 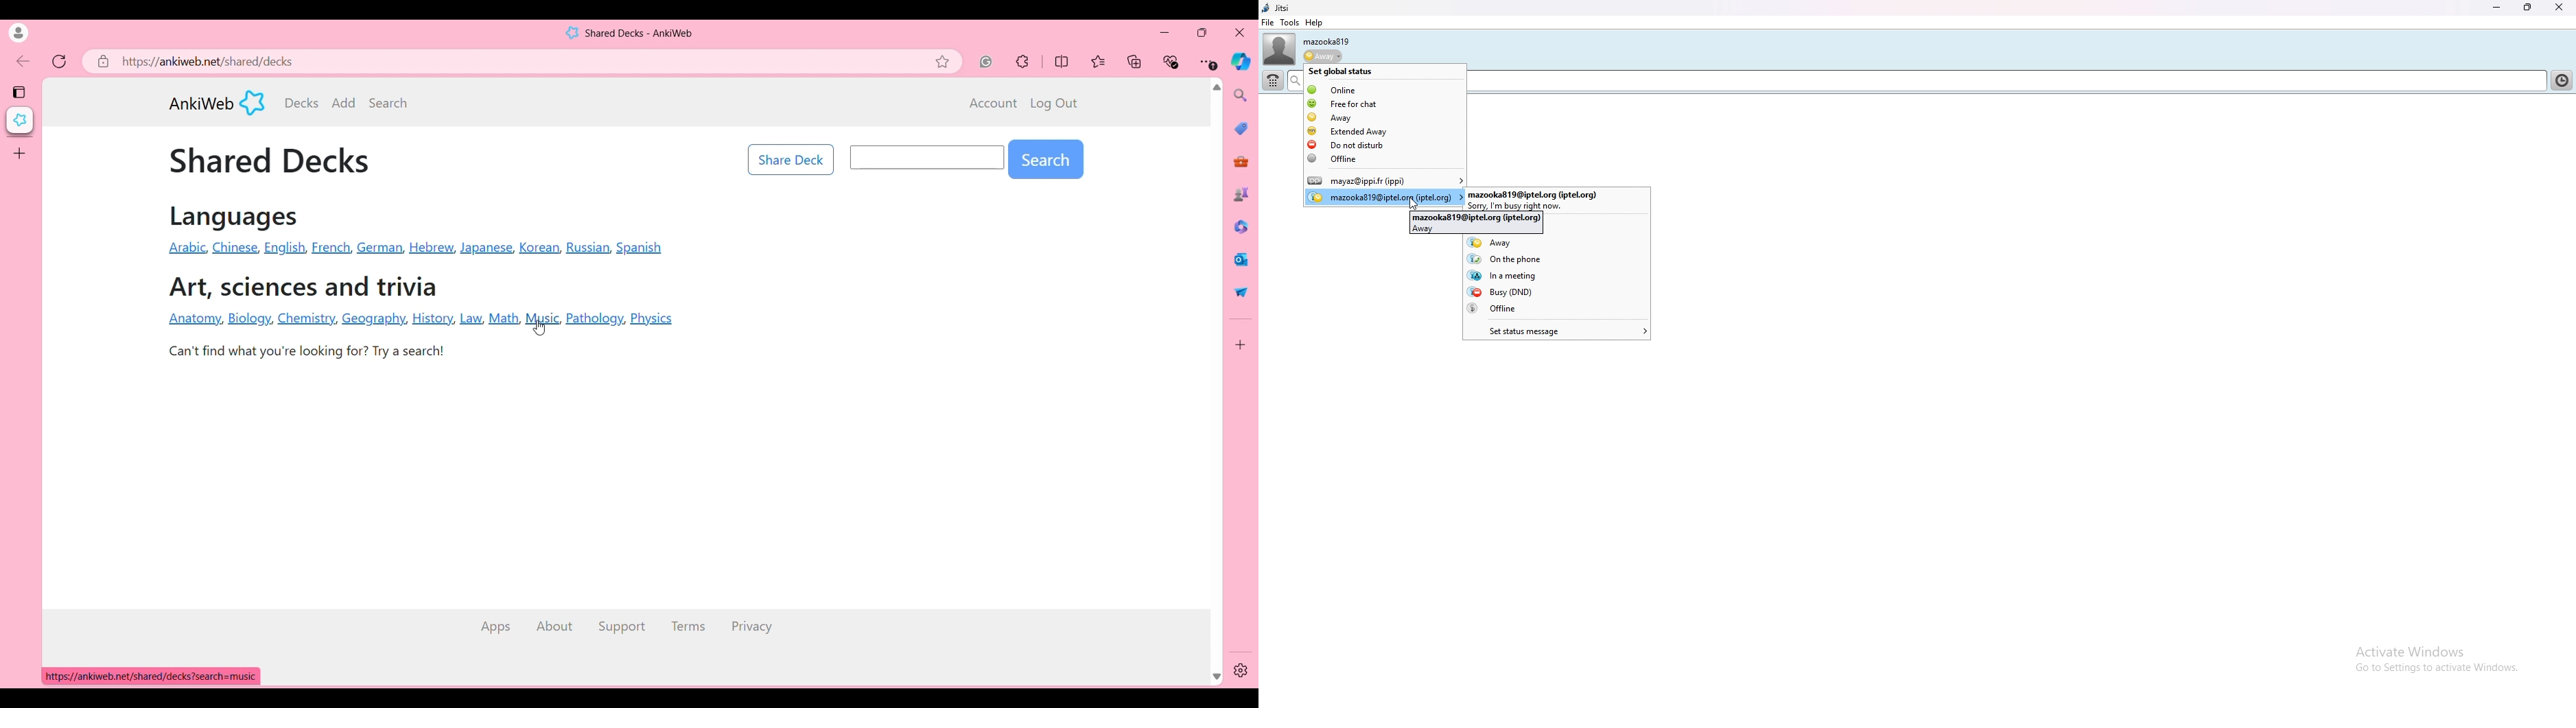 What do you see at coordinates (1165, 32) in the screenshot?
I see `Minimize browser` at bounding box center [1165, 32].